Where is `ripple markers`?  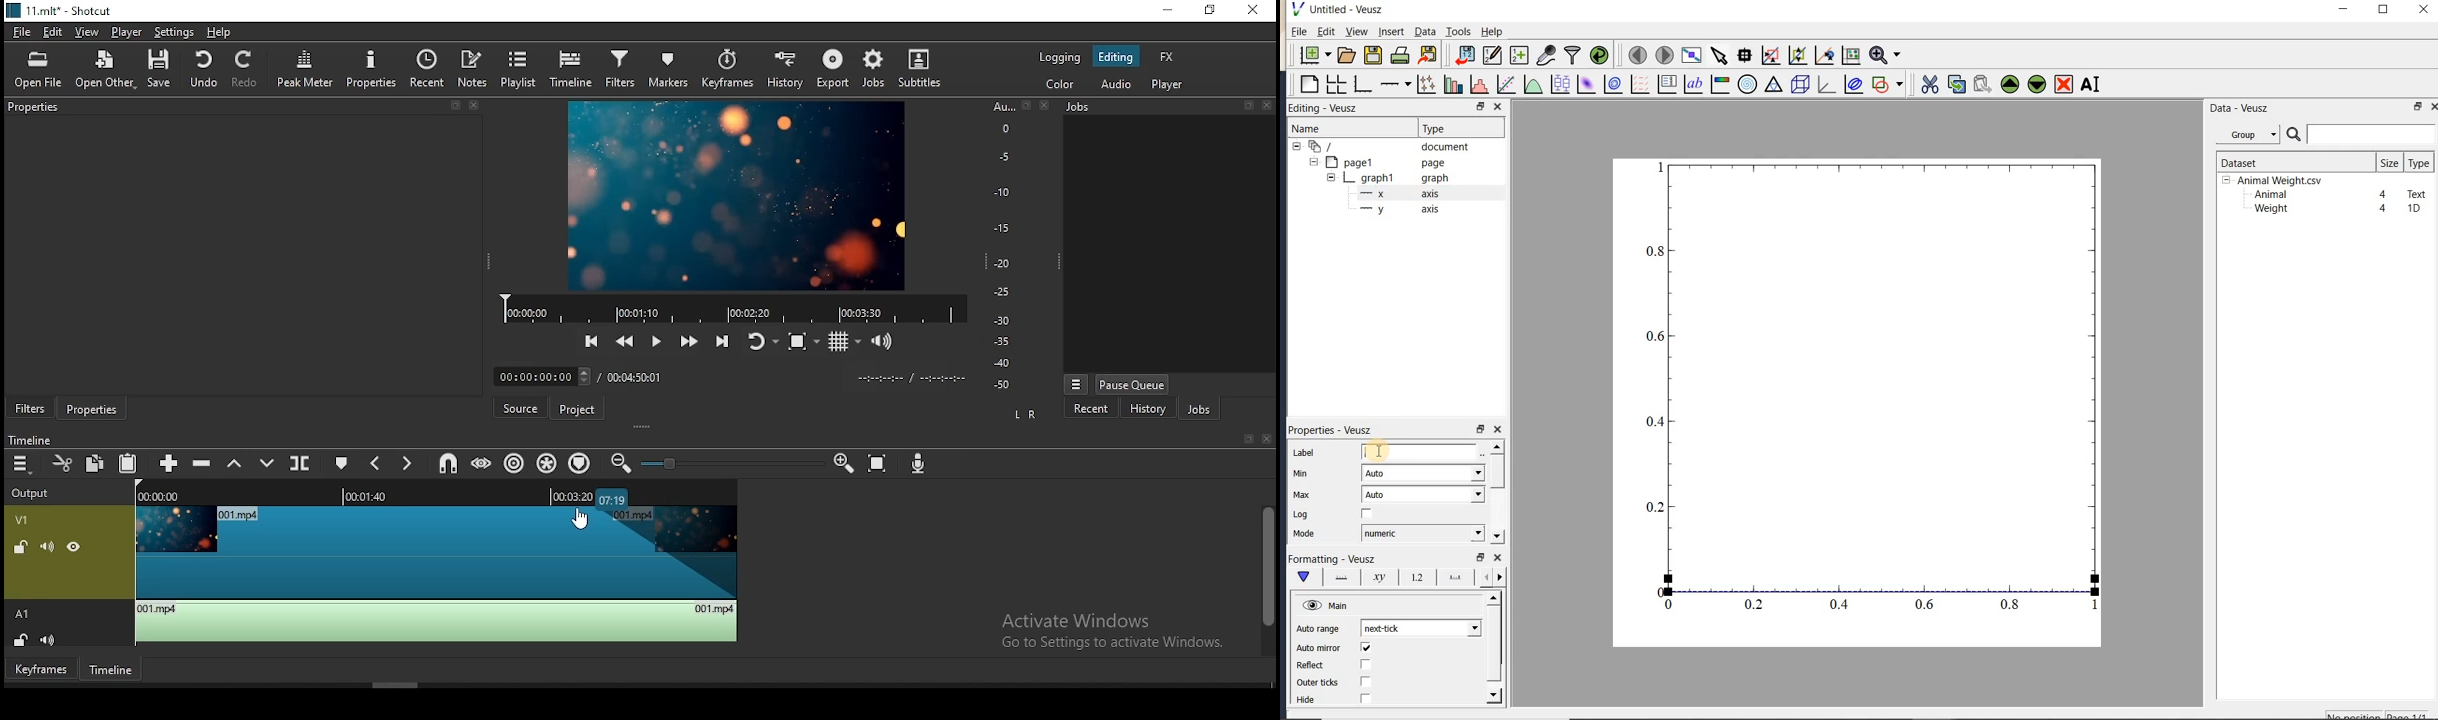 ripple markers is located at coordinates (579, 464).